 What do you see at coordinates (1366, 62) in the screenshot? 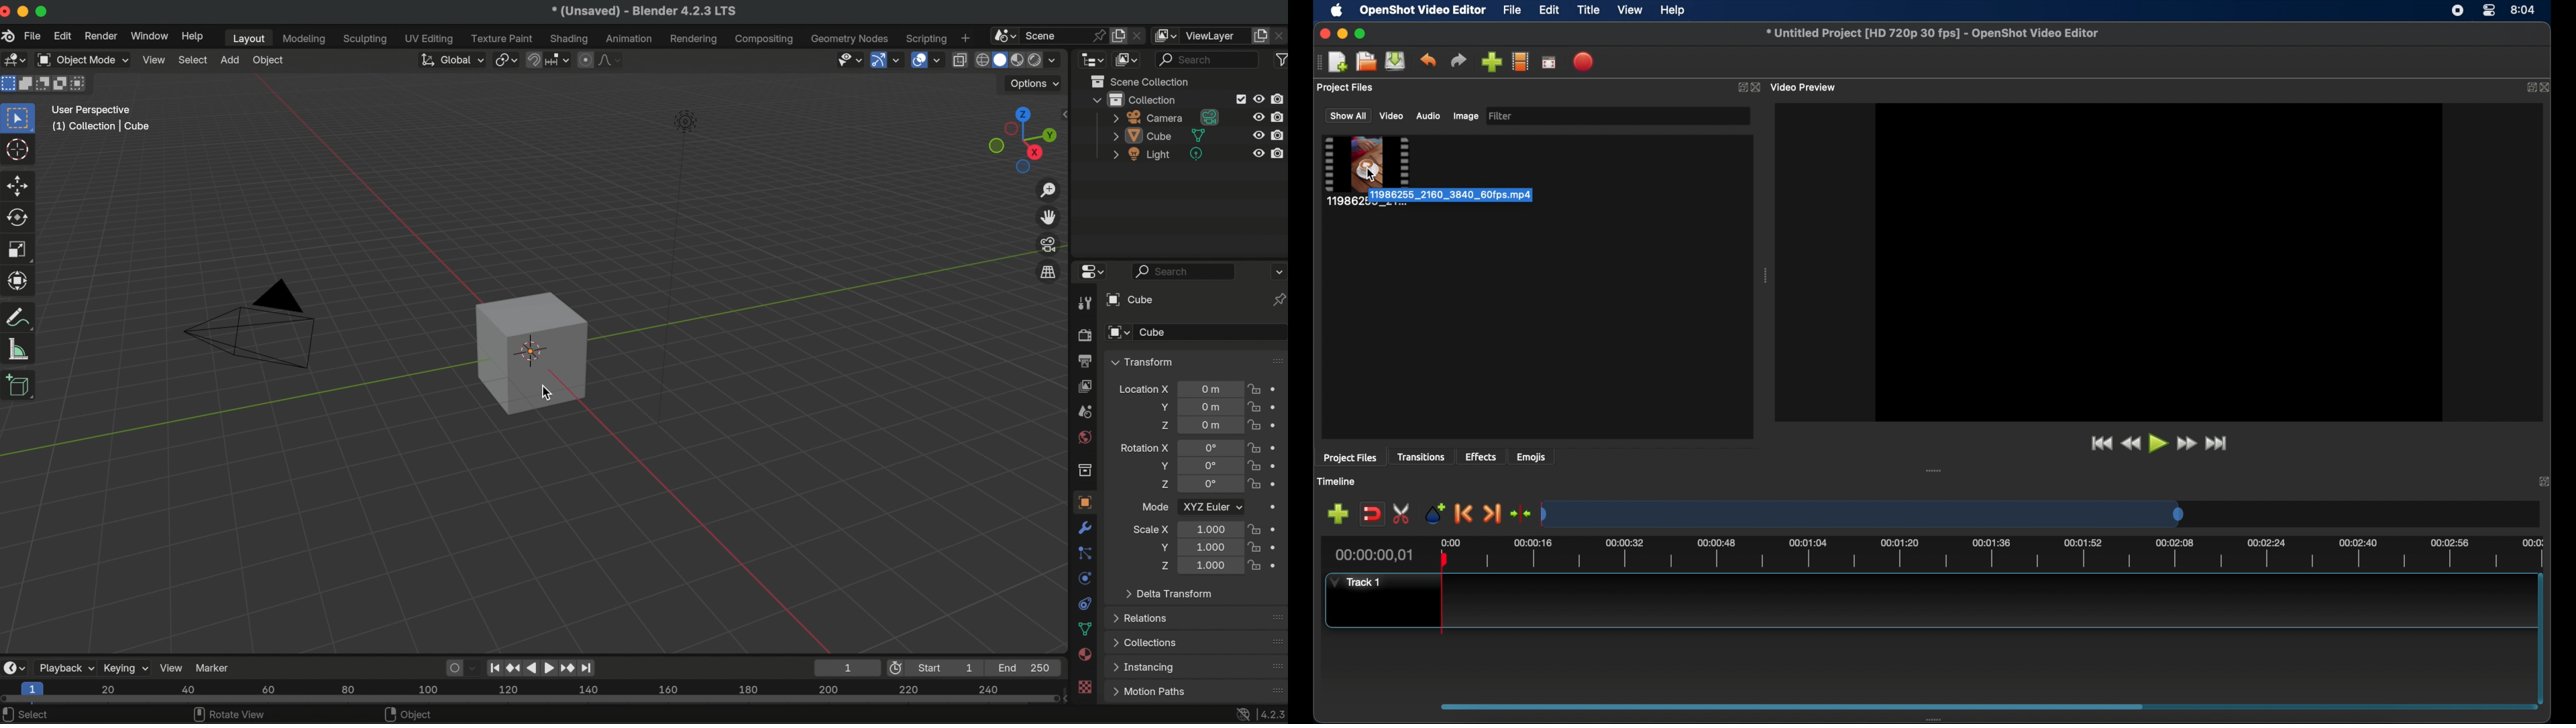
I see `open project` at bounding box center [1366, 62].